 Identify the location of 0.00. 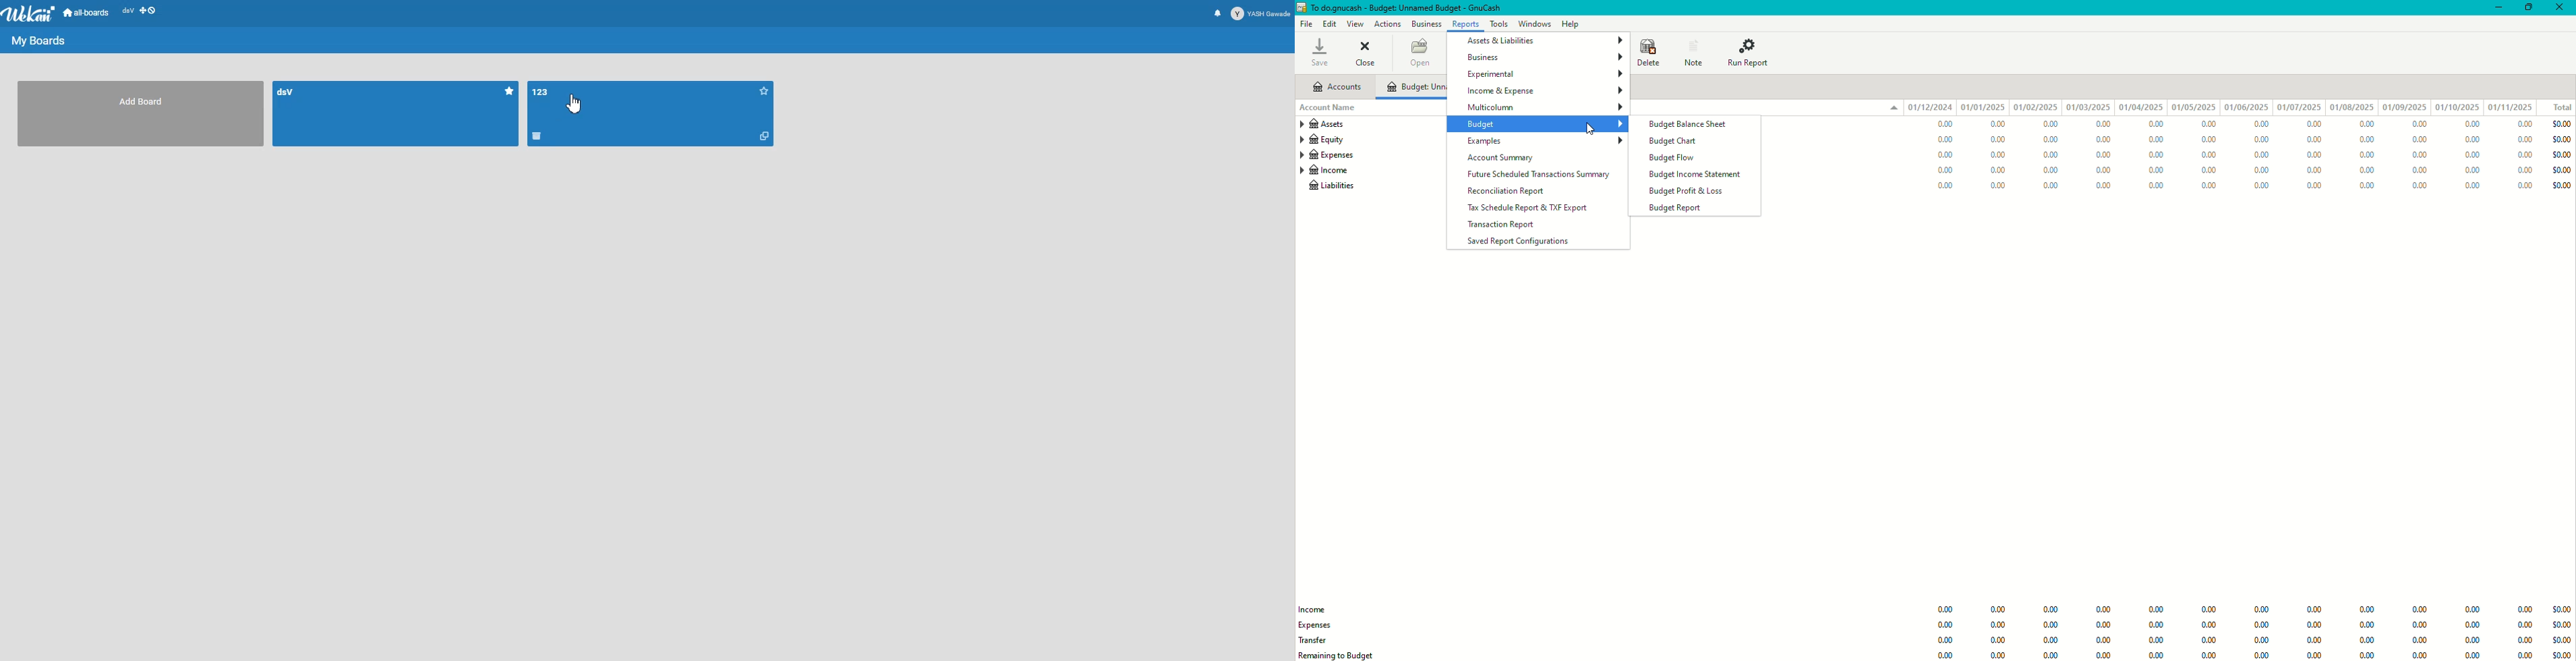
(2365, 656).